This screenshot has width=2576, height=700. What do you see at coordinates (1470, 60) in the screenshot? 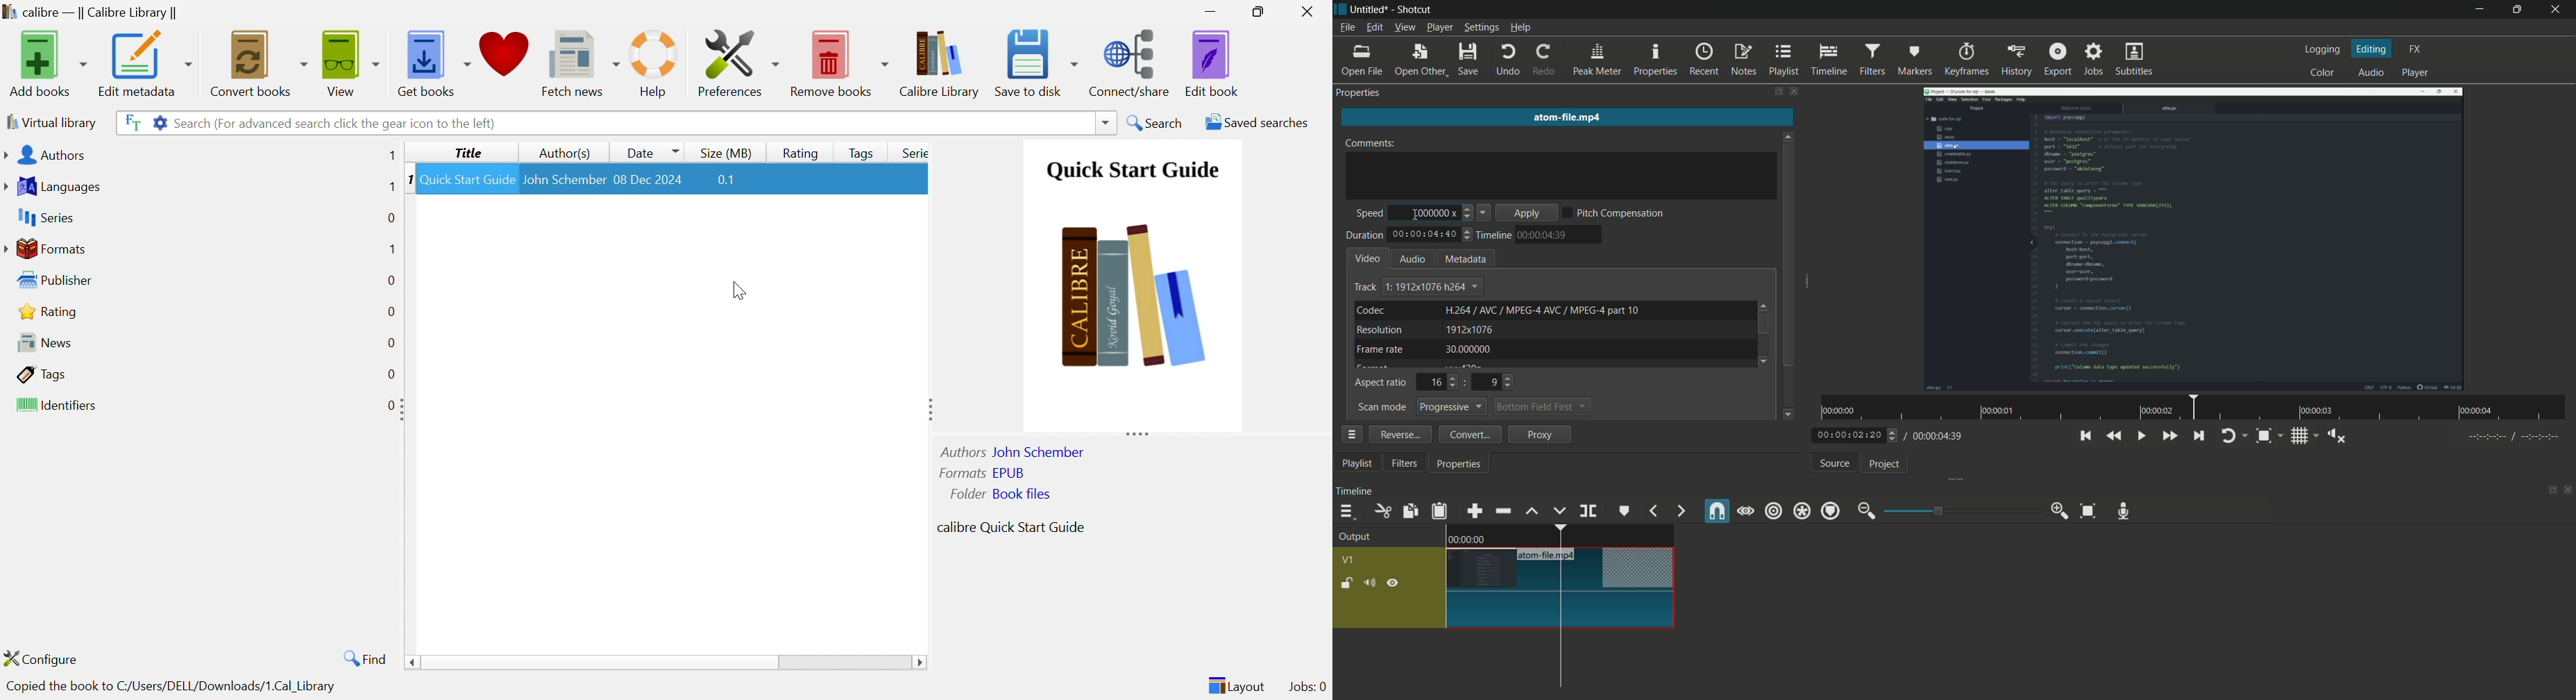
I see `save` at bounding box center [1470, 60].